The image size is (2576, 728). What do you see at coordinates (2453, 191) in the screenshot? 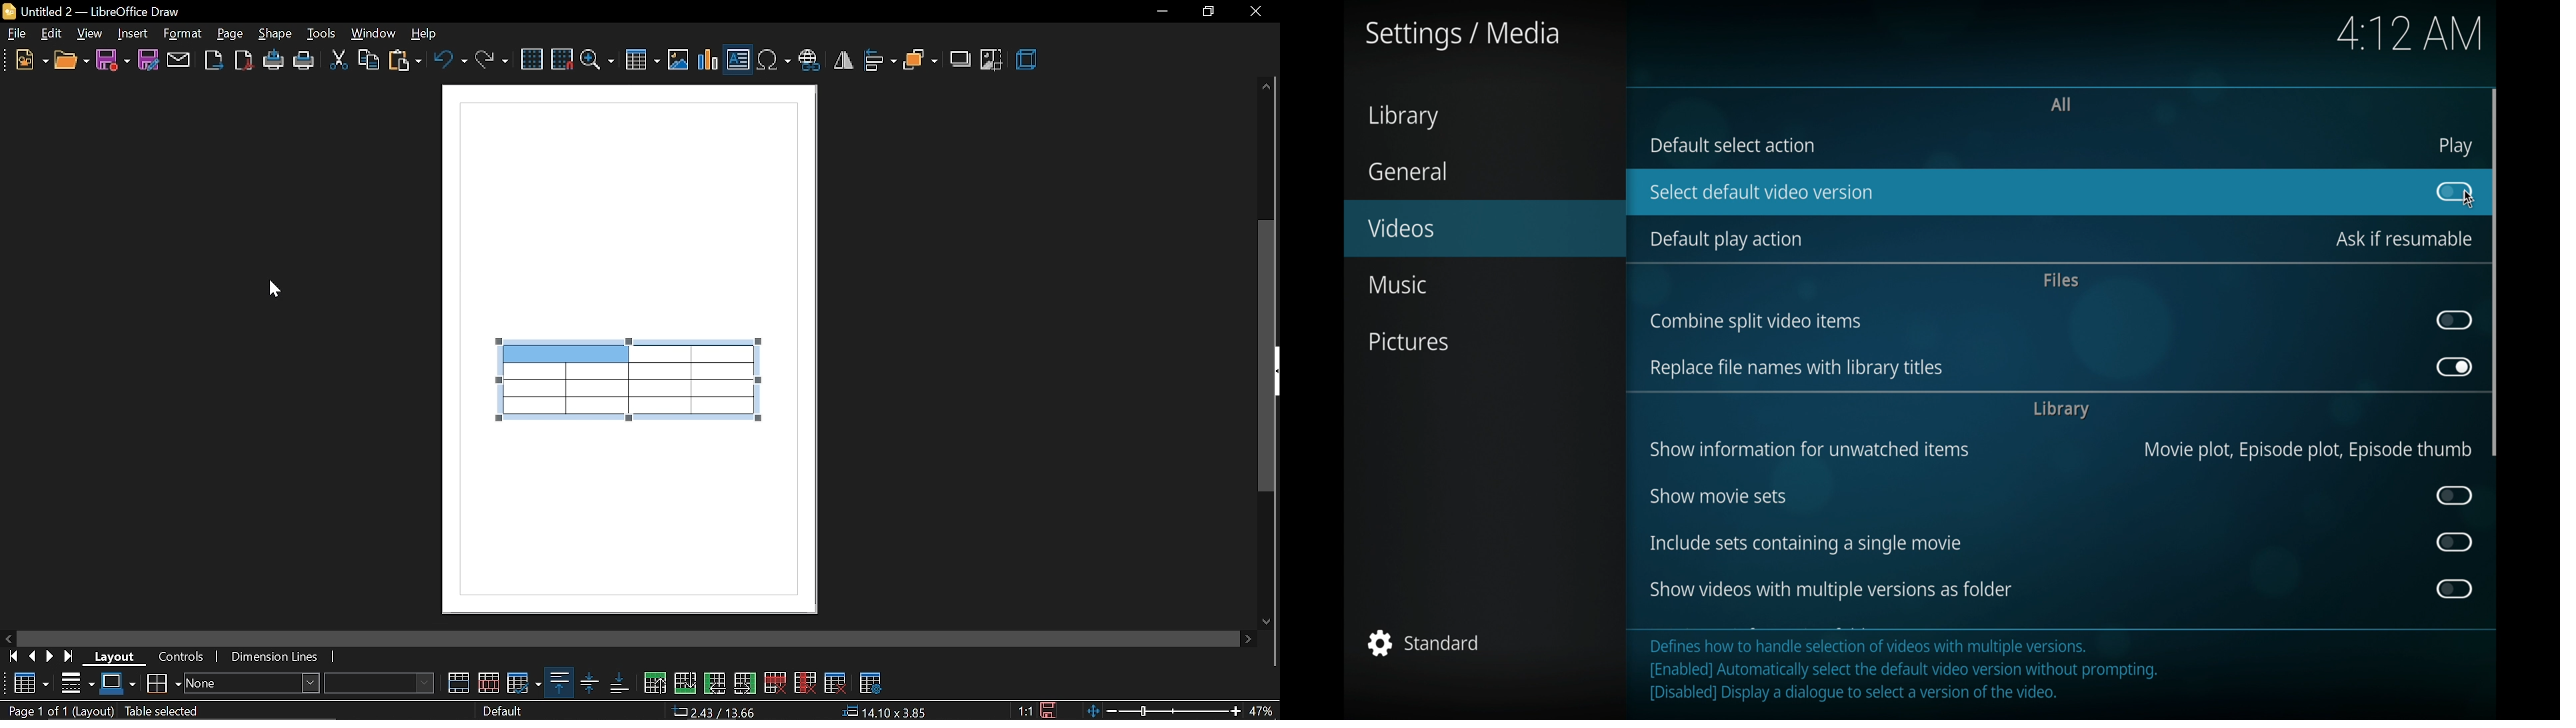
I see `toggle button` at bounding box center [2453, 191].